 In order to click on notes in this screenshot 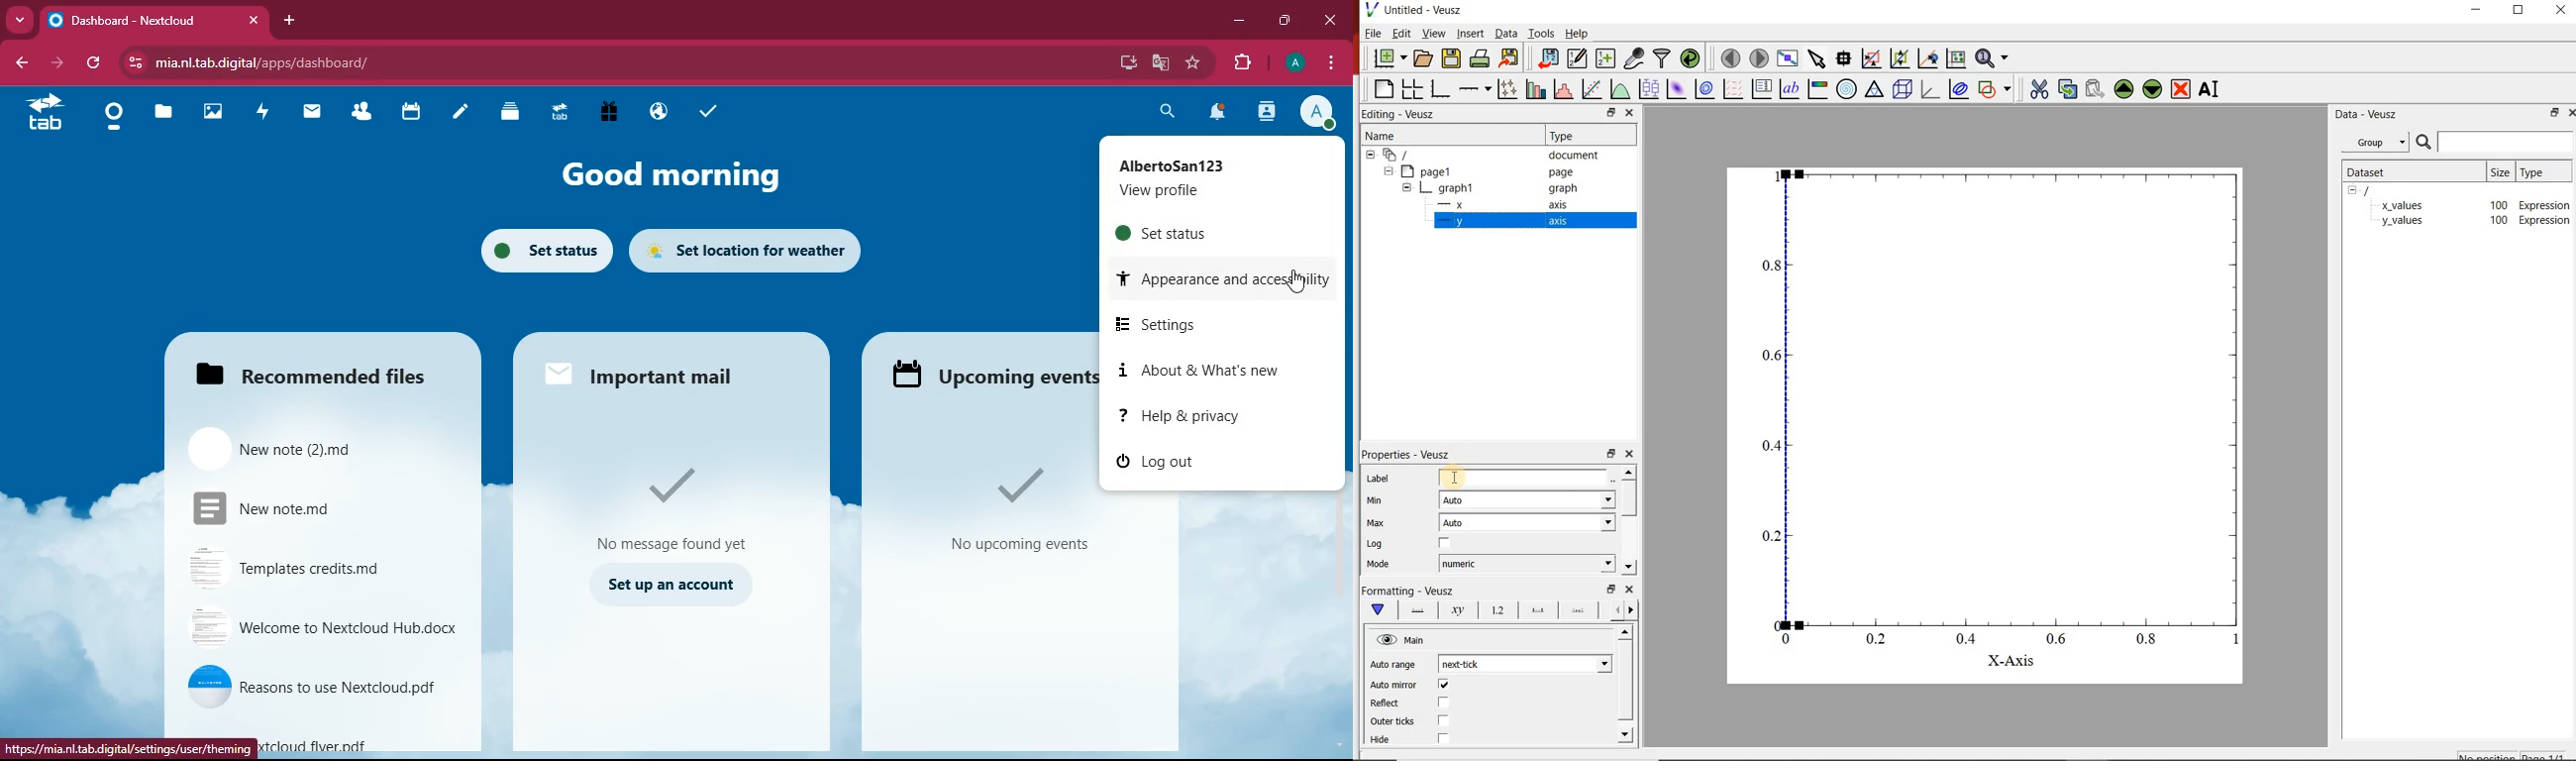, I will do `click(460, 115)`.